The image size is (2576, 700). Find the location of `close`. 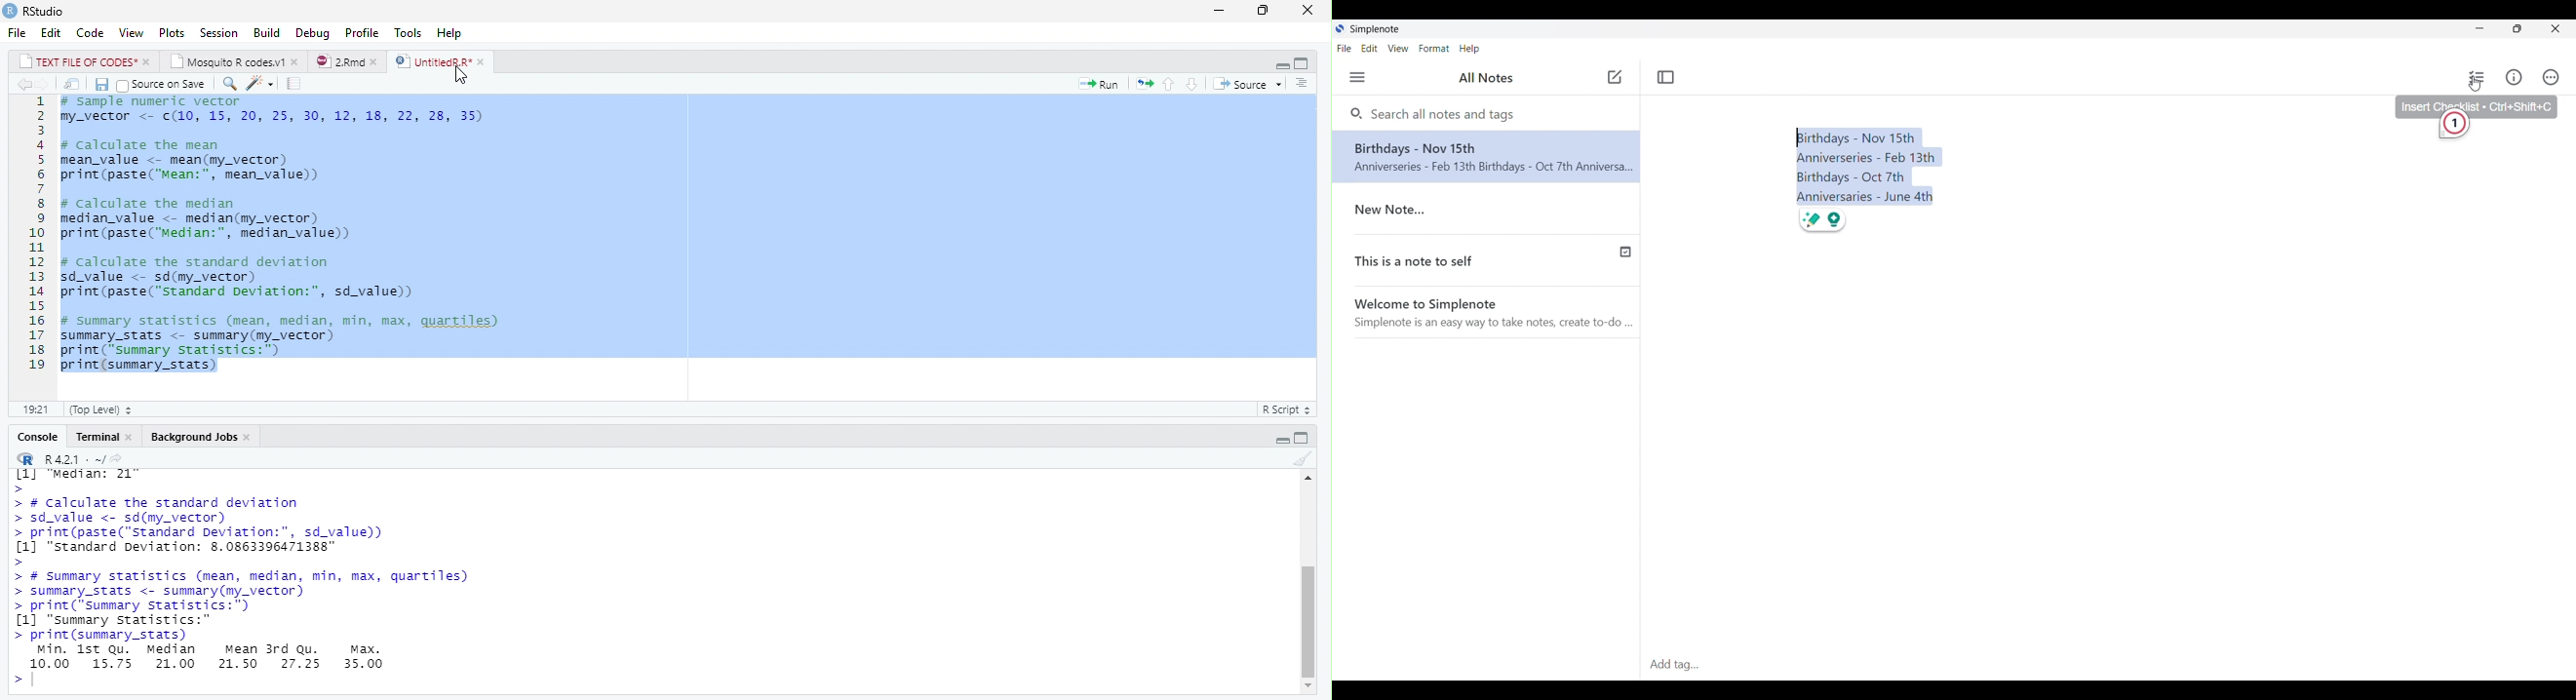

close is located at coordinates (484, 62).